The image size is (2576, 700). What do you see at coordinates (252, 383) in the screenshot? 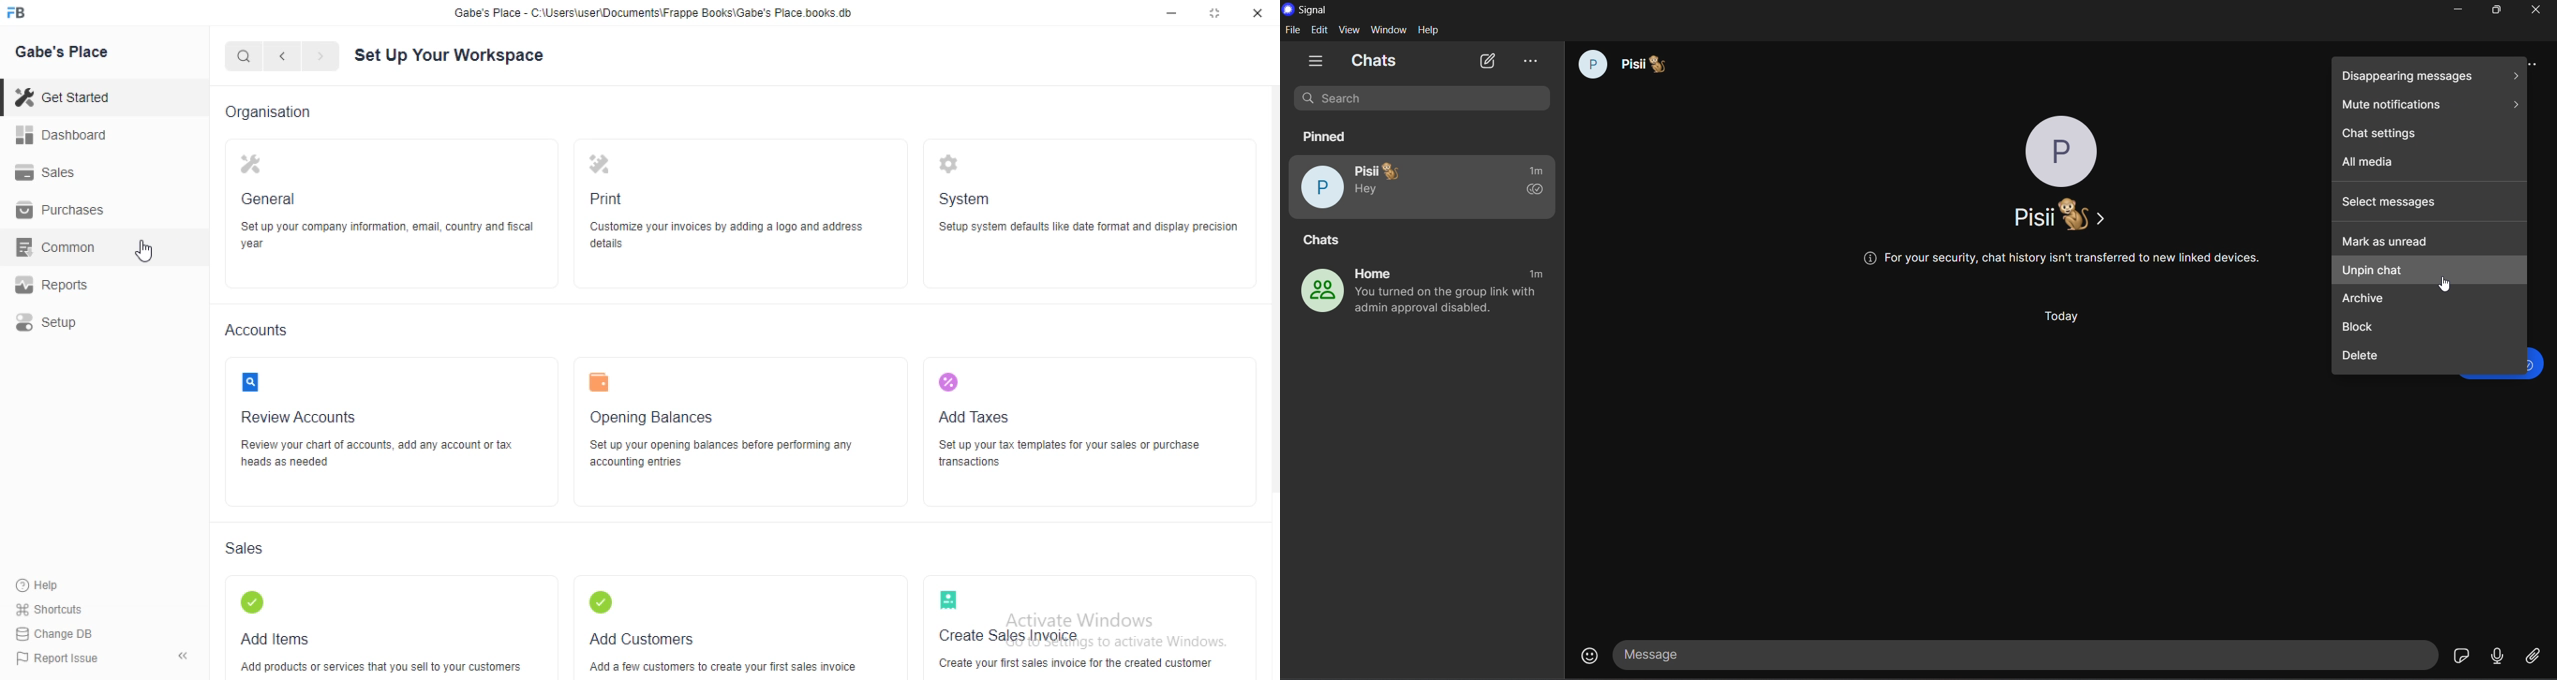
I see `logo` at bounding box center [252, 383].